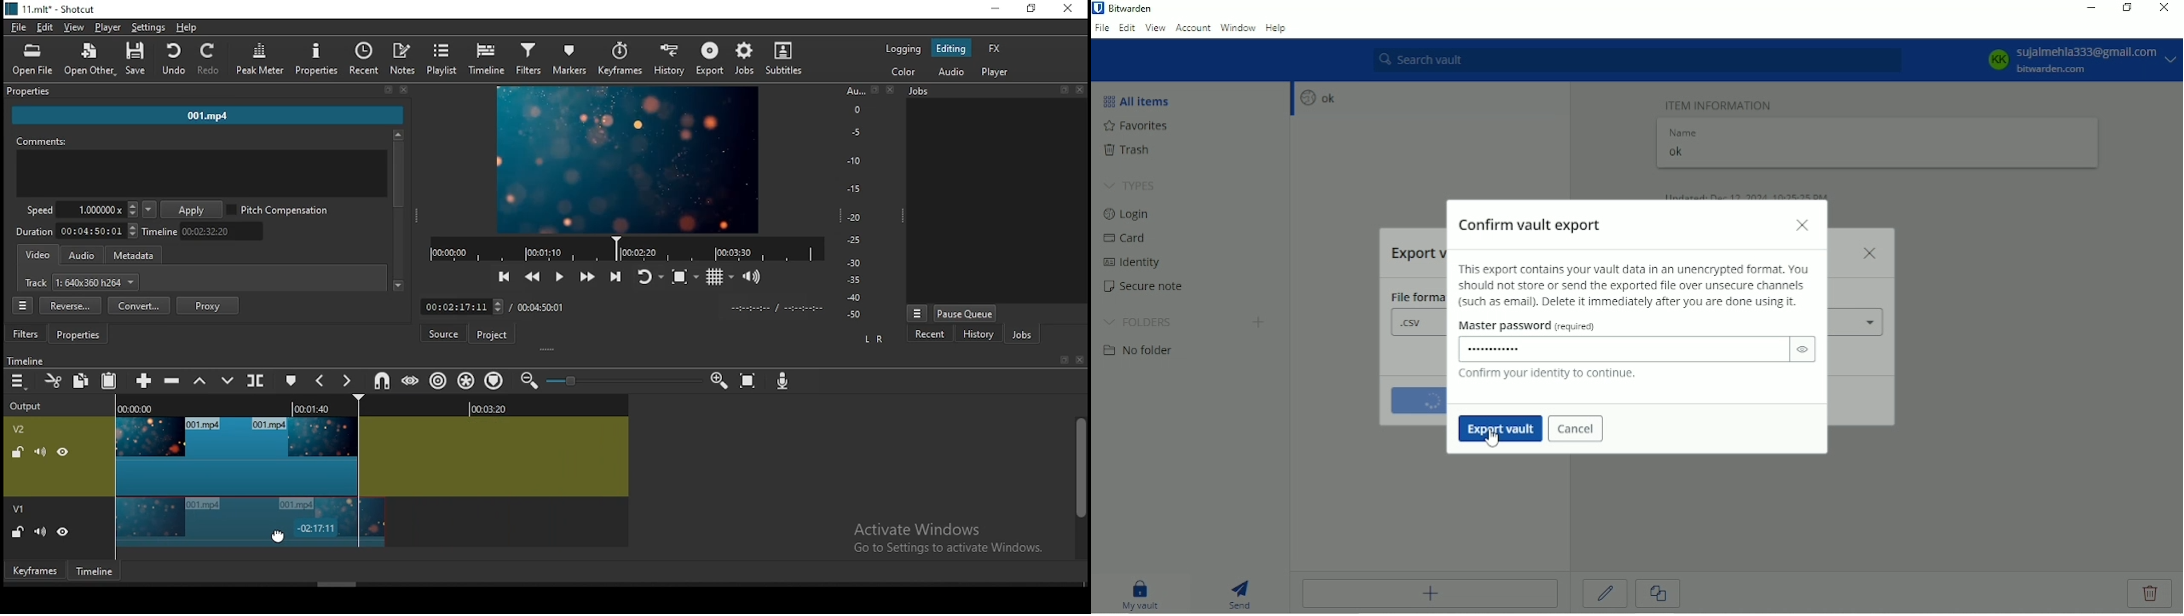 This screenshot has height=616, width=2184. Describe the element at coordinates (1129, 240) in the screenshot. I see `Card` at that location.